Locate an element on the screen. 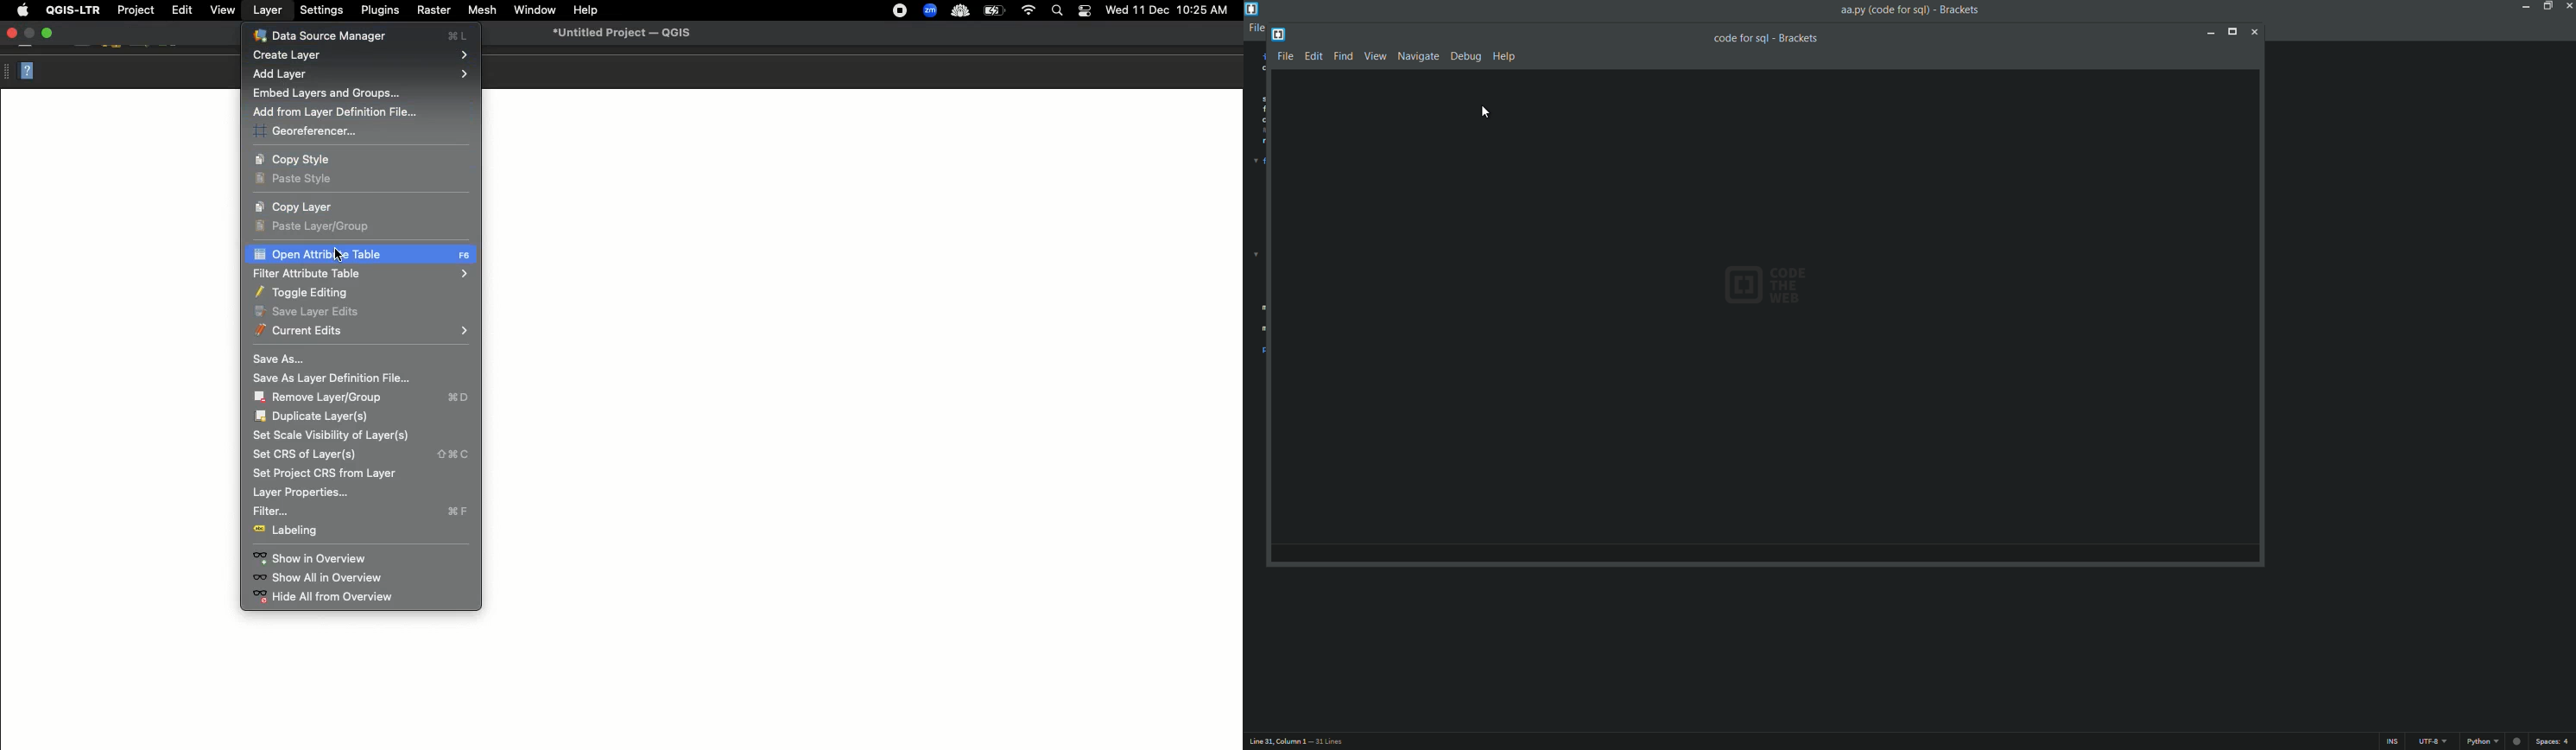  Save as layer definition file is located at coordinates (338, 378).